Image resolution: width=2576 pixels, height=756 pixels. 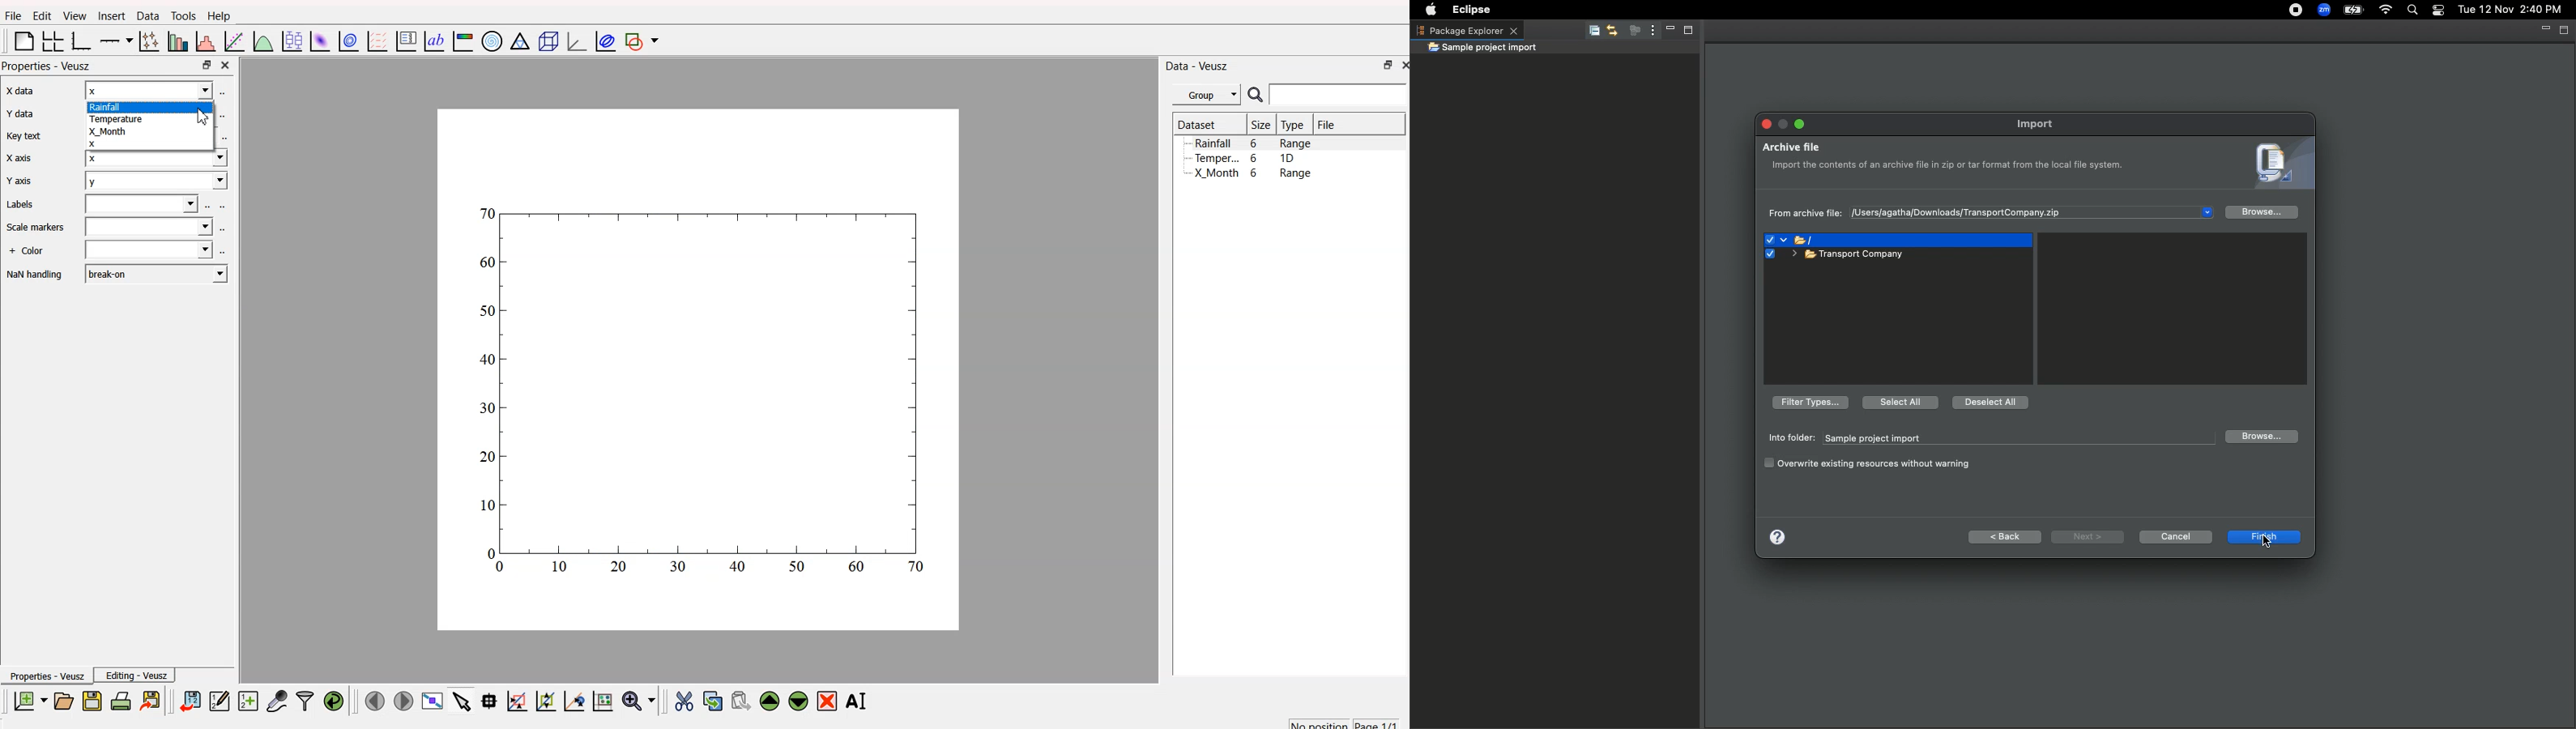 I want to click on histogram of dataset, so click(x=207, y=42).